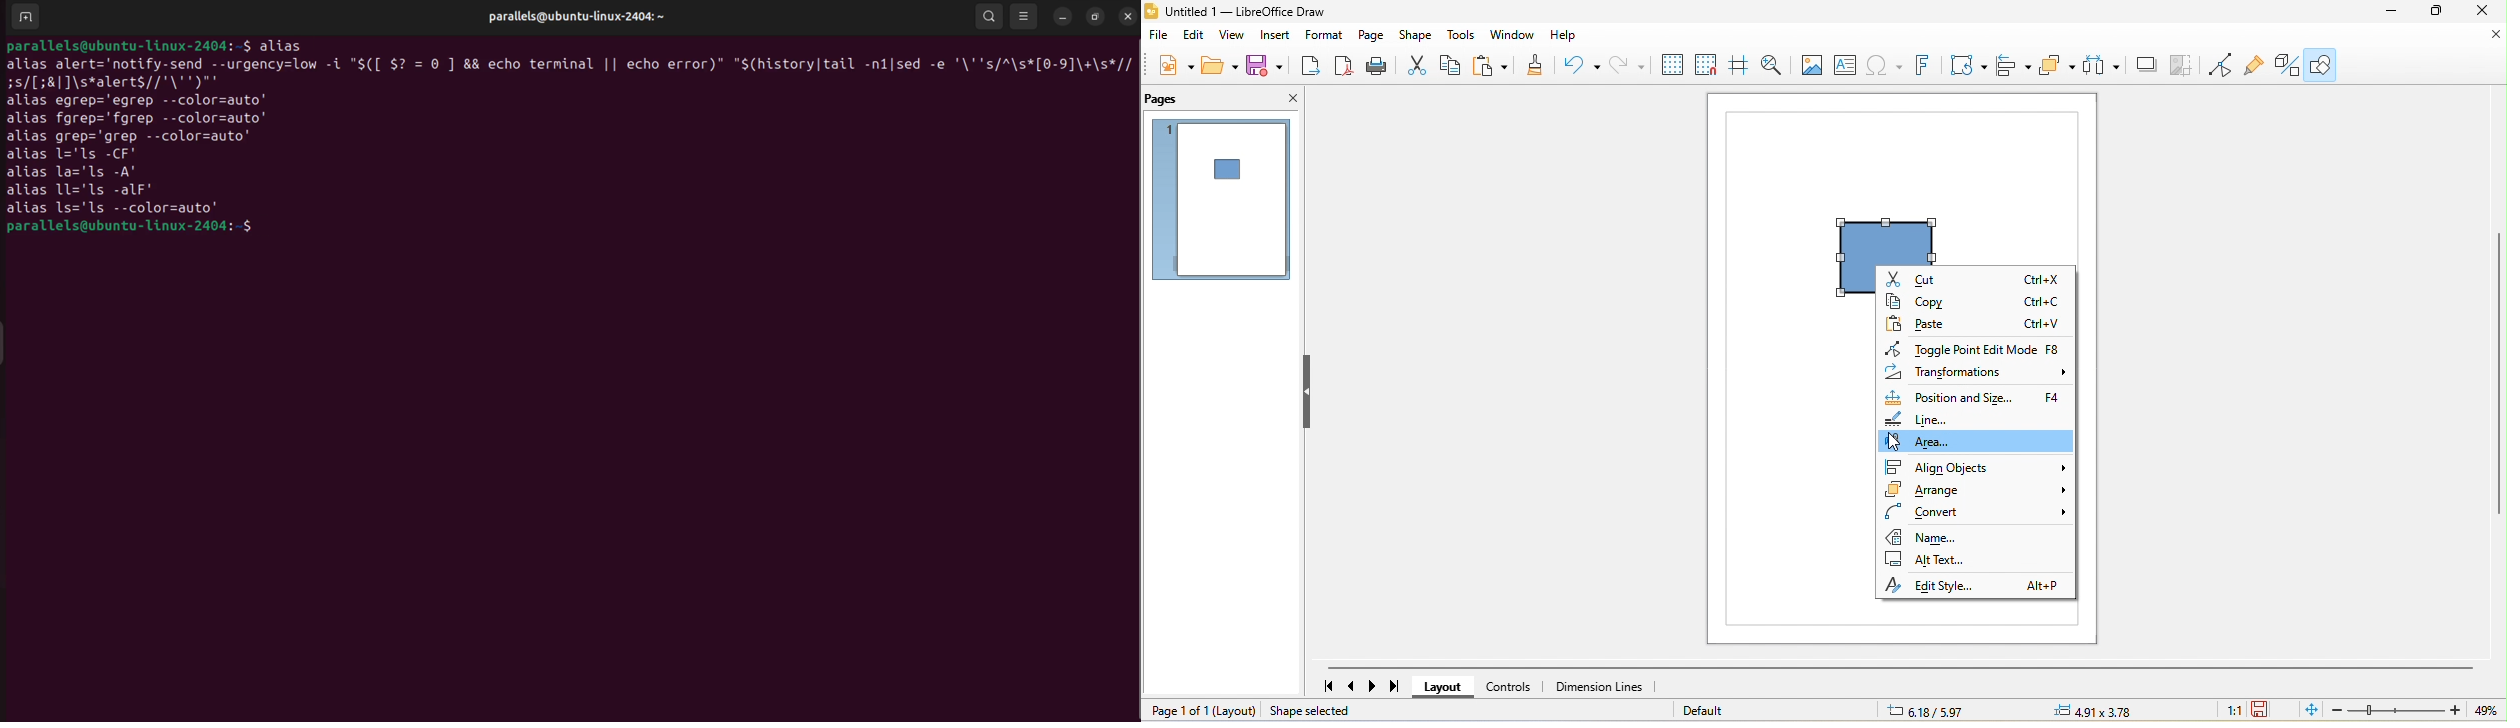 The height and width of the screenshot is (728, 2520). Describe the element at coordinates (1972, 396) in the screenshot. I see `position and size` at that location.